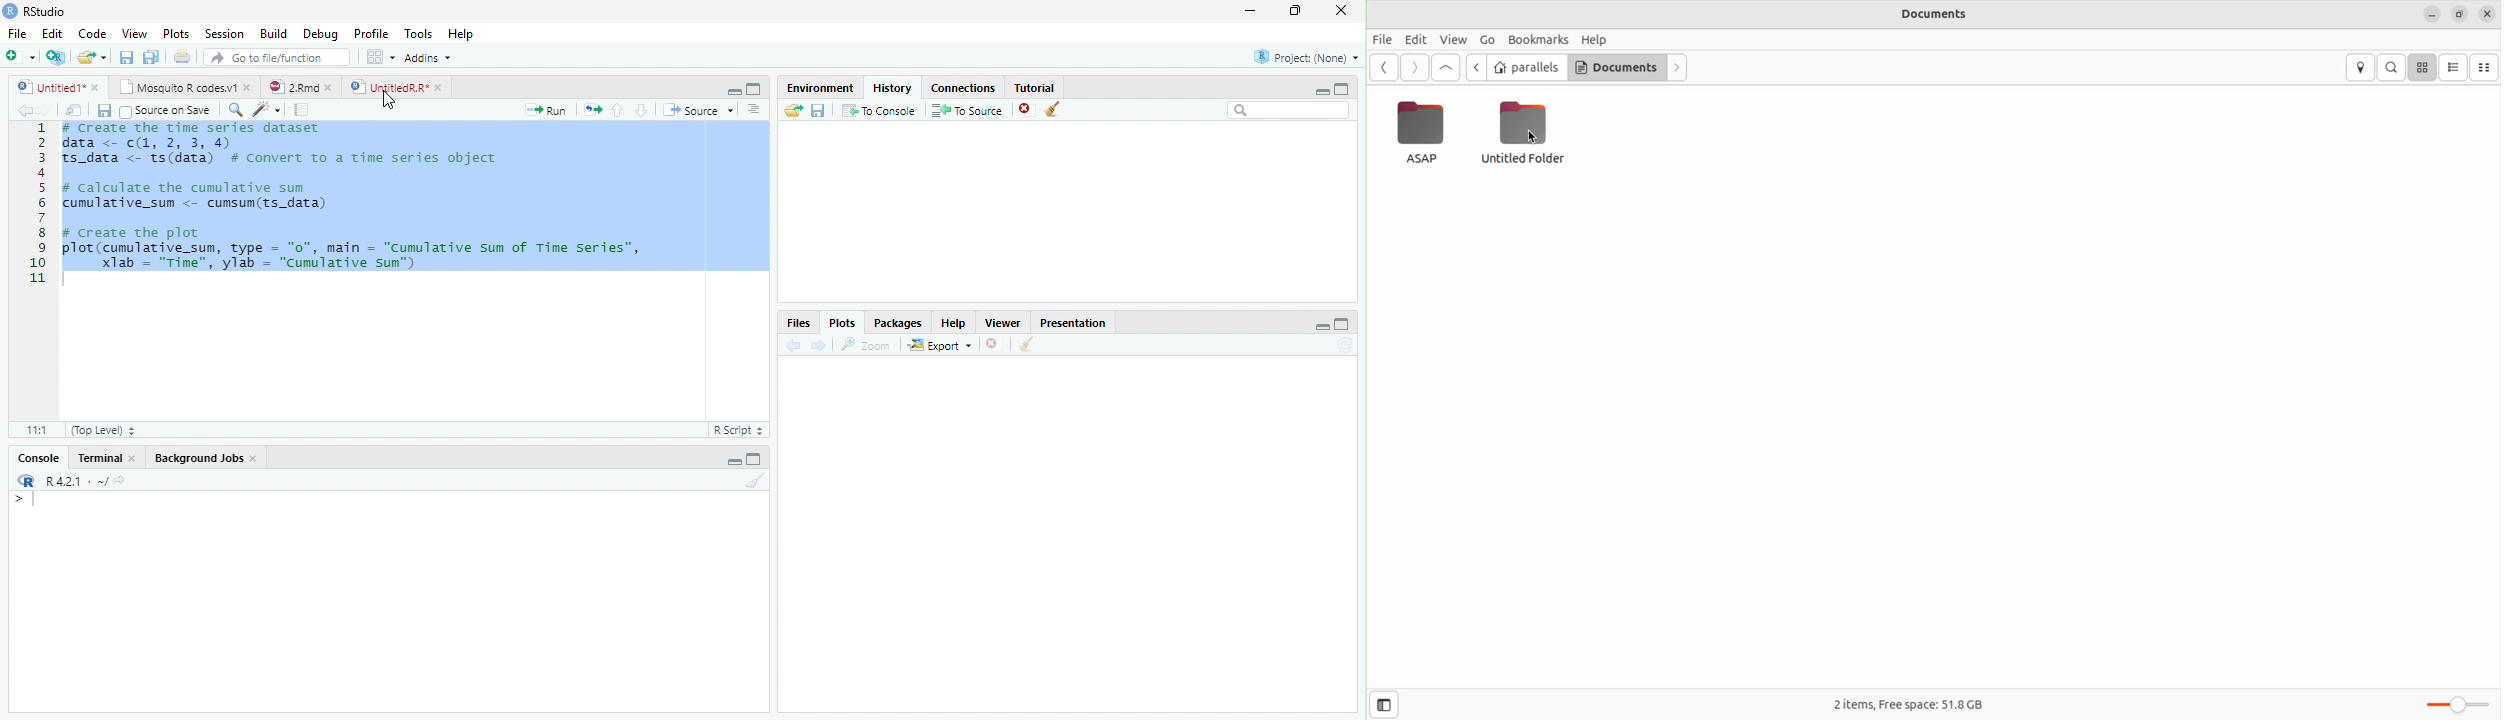 This screenshot has width=2520, height=728. Describe the element at coordinates (78, 479) in the screenshot. I see `R 4.0.1` at that location.